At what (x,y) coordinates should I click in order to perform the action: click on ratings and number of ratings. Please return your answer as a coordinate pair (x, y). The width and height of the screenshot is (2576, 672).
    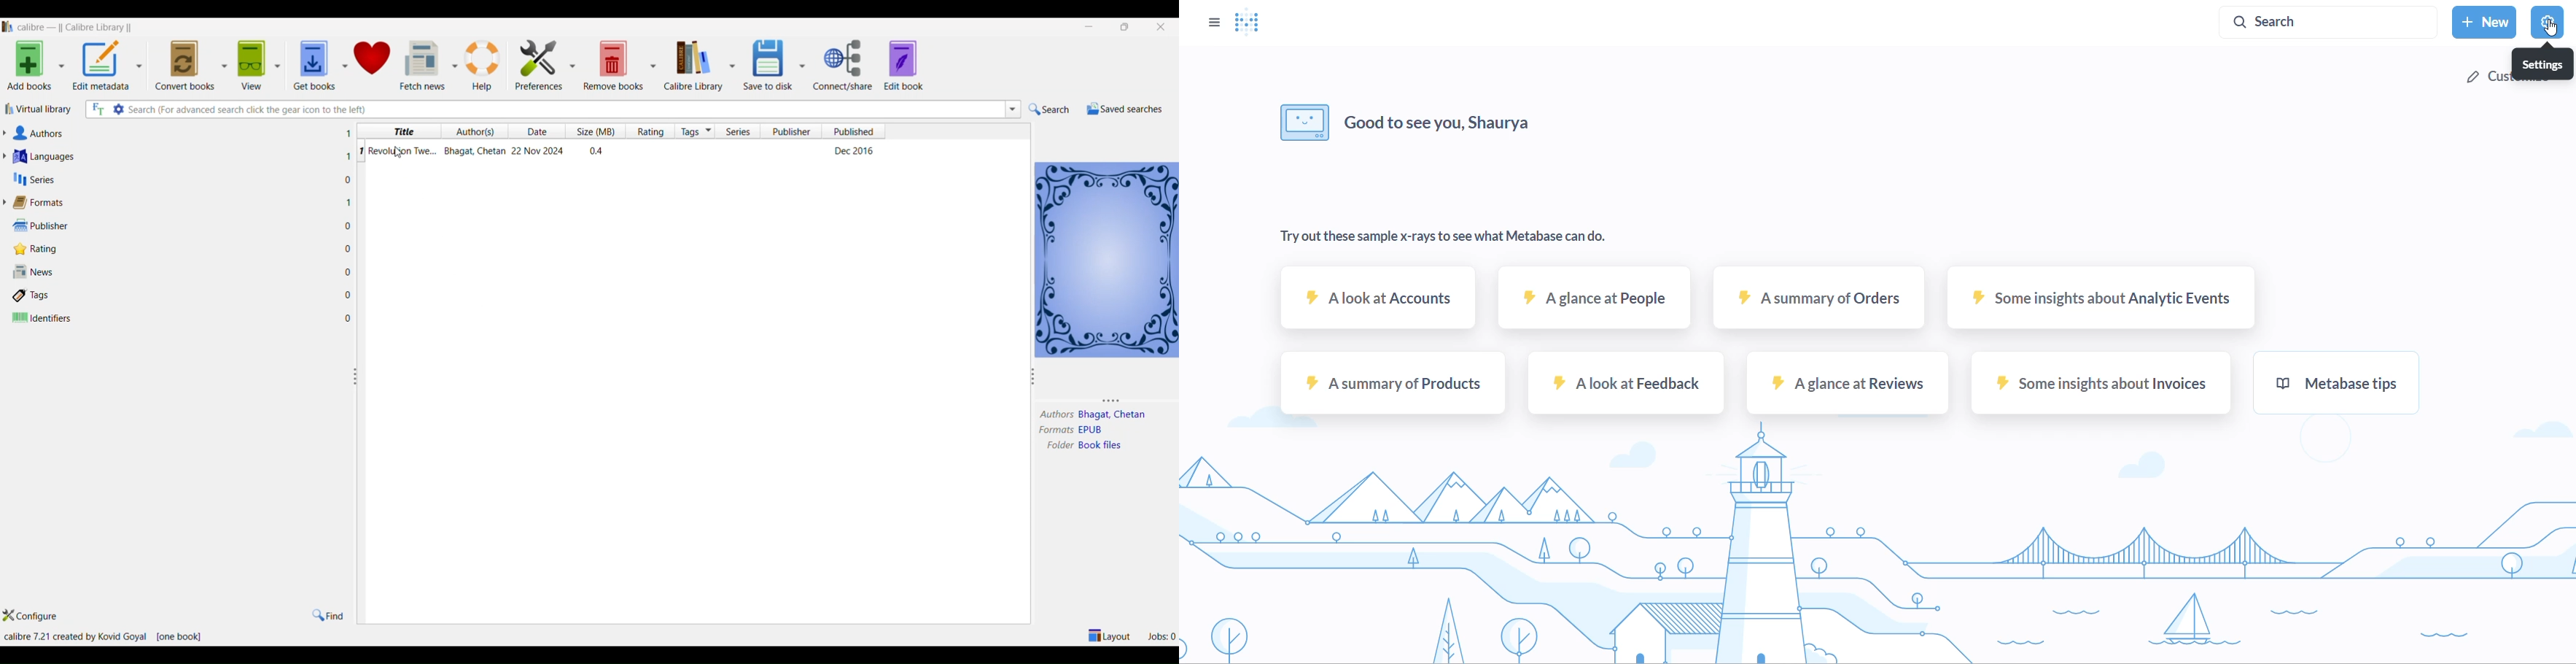
    Looking at the image, I should click on (39, 248).